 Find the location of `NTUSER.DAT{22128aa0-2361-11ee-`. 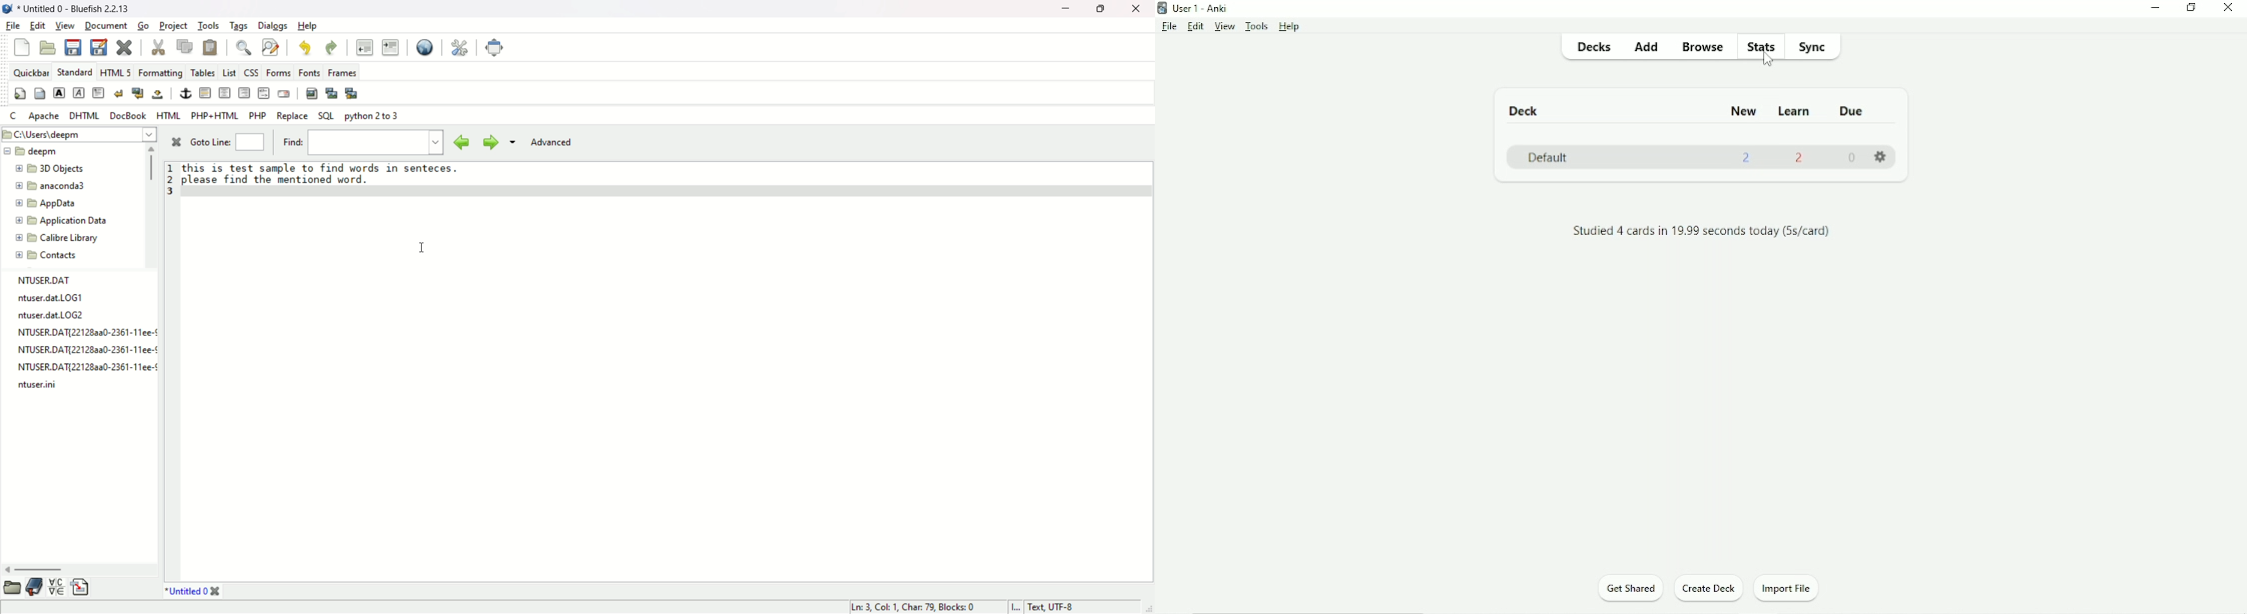

NTUSER.DAT{22128aa0-2361-11ee- is located at coordinates (79, 350).